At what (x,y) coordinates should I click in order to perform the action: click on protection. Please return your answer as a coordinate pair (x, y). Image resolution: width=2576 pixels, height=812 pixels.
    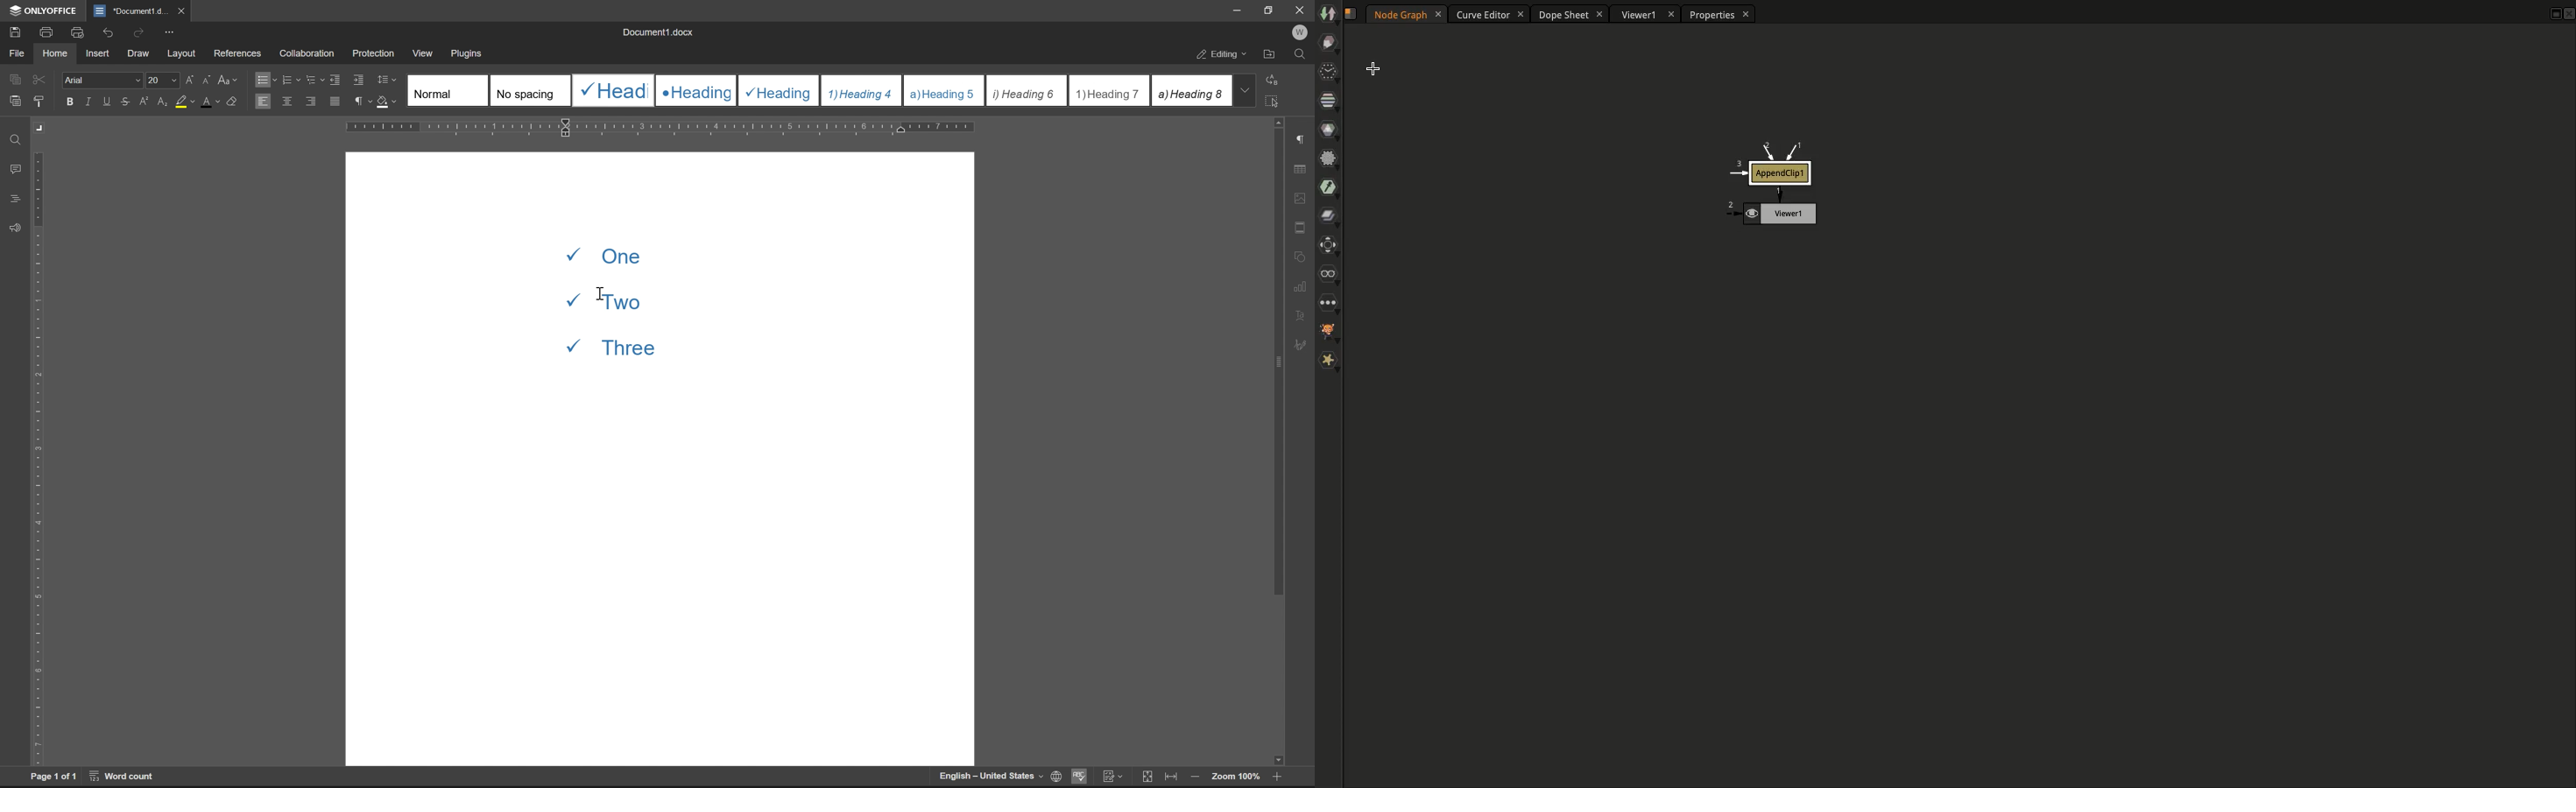
    Looking at the image, I should click on (375, 52).